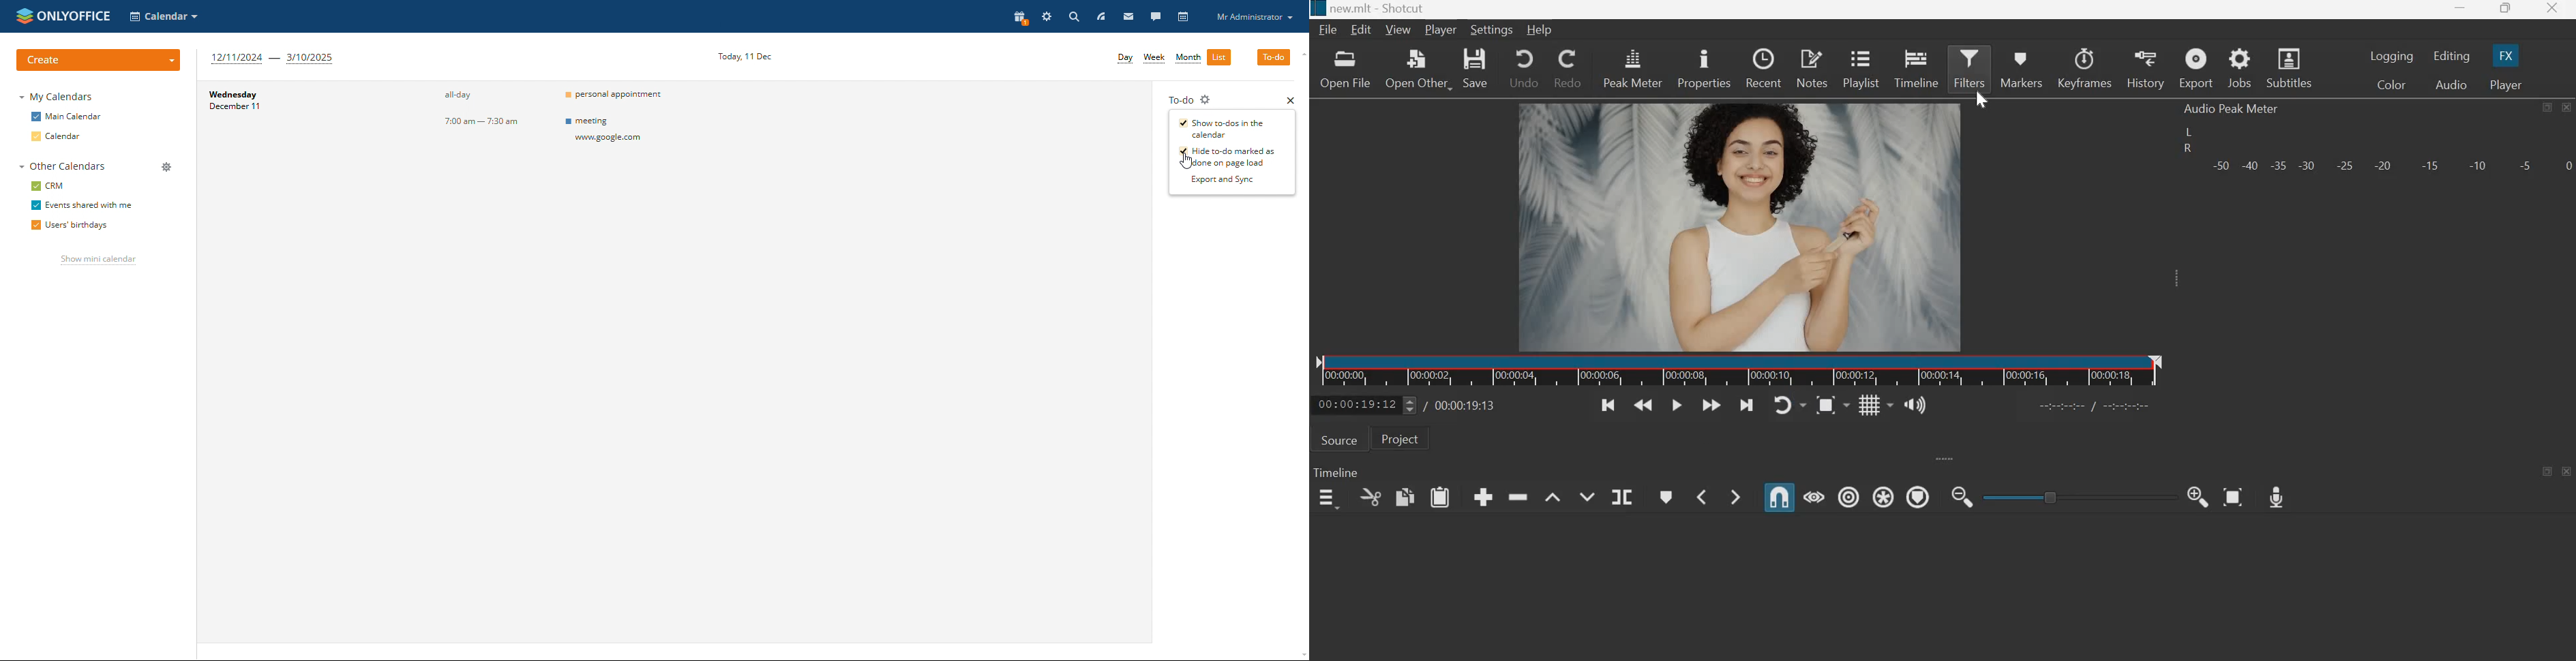  Describe the element at coordinates (1188, 160) in the screenshot. I see `cursor` at that location.